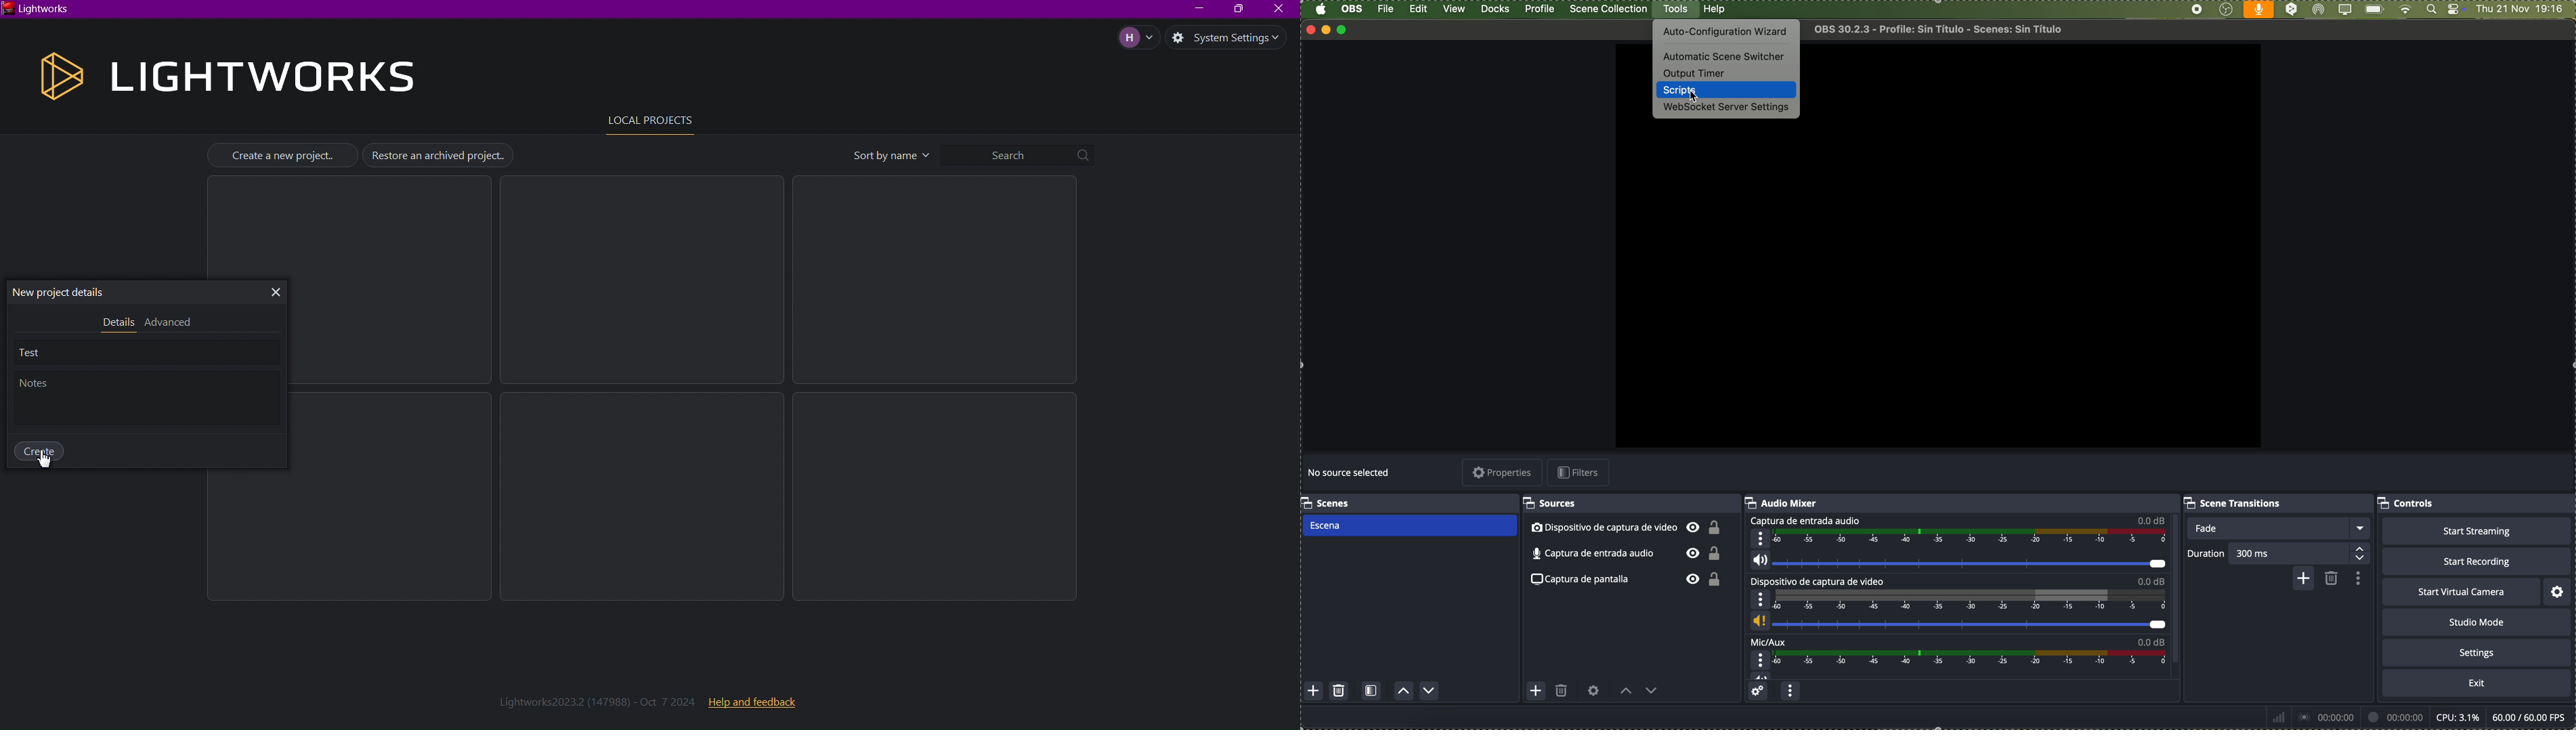 This screenshot has height=756, width=2576. Describe the element at coordinates (2357, 578) in the screenshot. I see `transition properties` at that location.